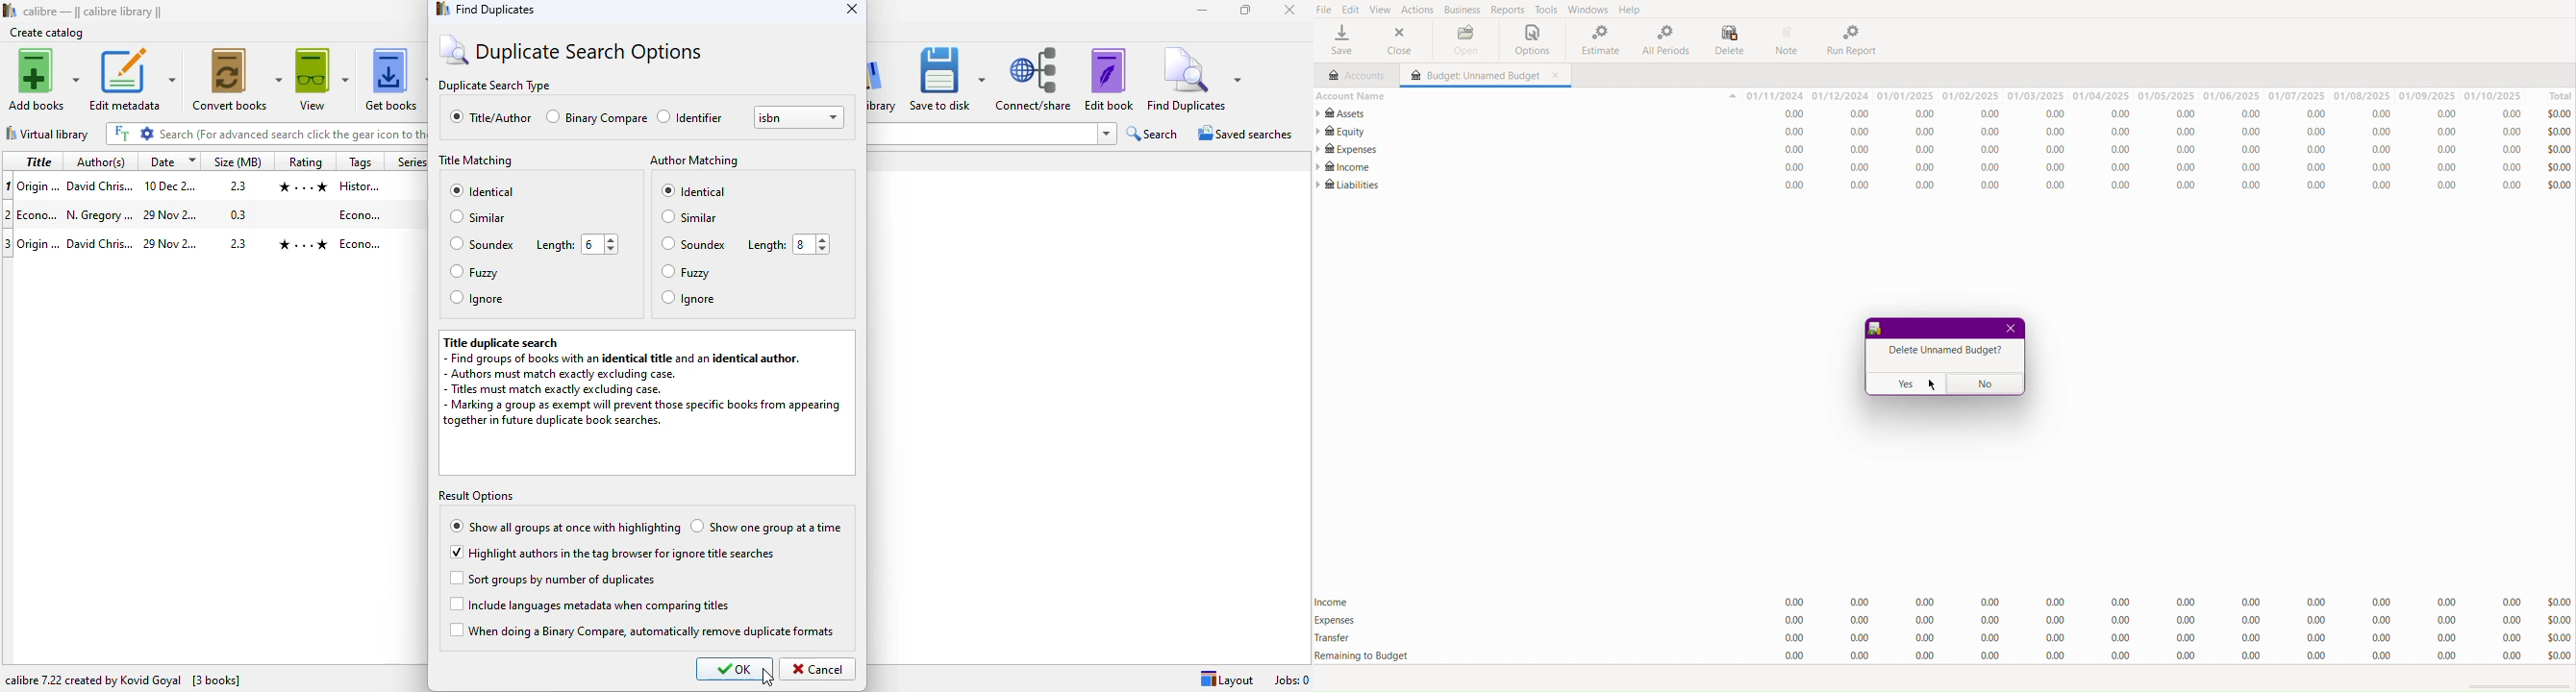  Describe the element at coordinates (1346, 150) in the screenshot. I see `Expenses` at that location.